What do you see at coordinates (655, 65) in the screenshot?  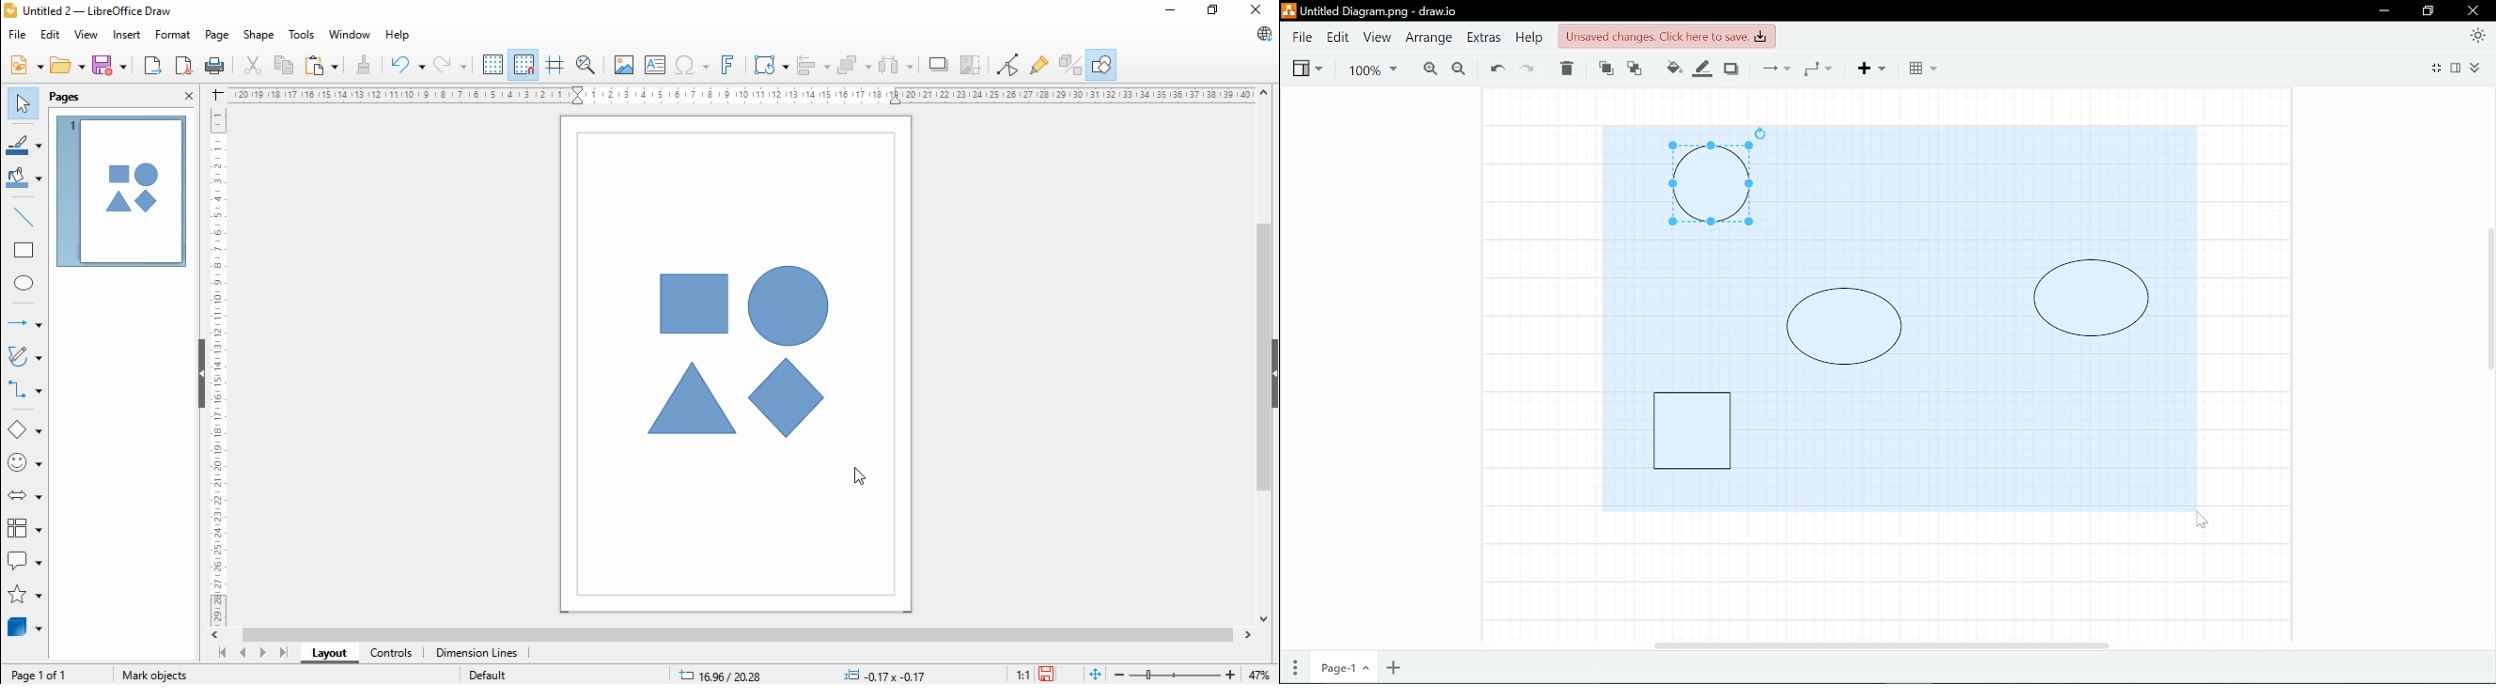 I see `insert textbox` at bounding box center [655, 65].